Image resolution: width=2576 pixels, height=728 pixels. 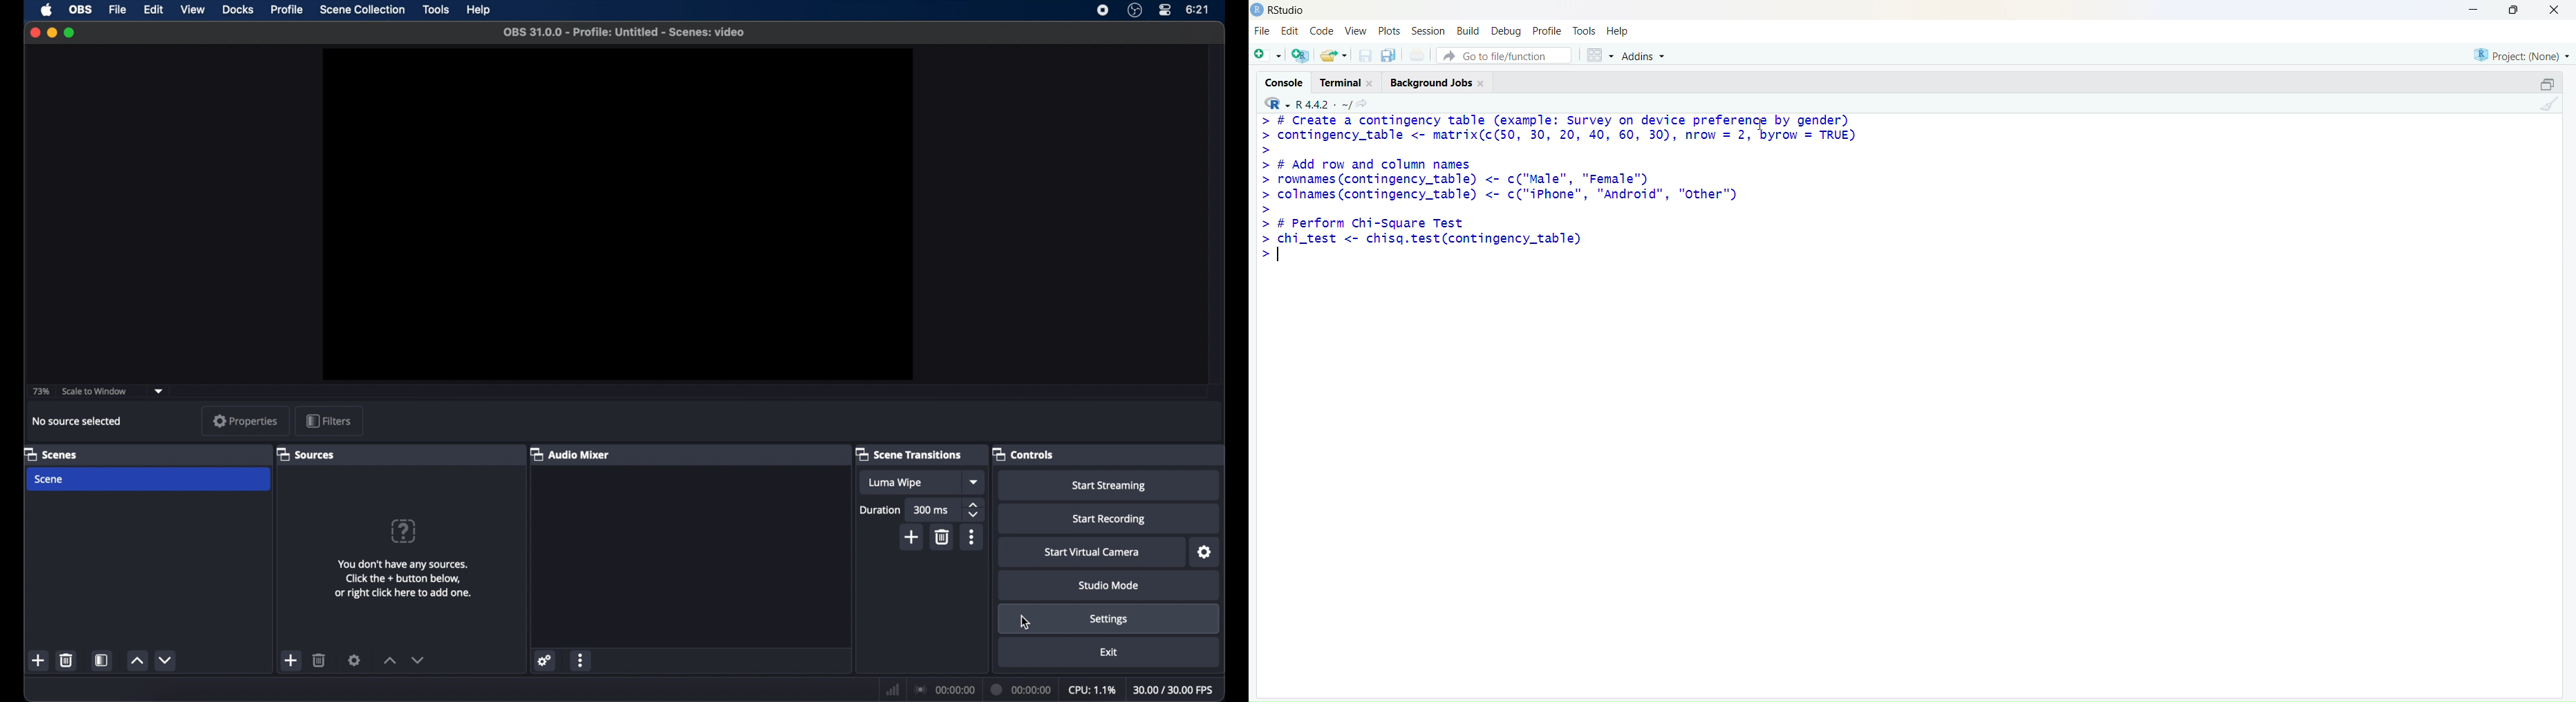 I want to click on copy, so click(x=1388, y=55).